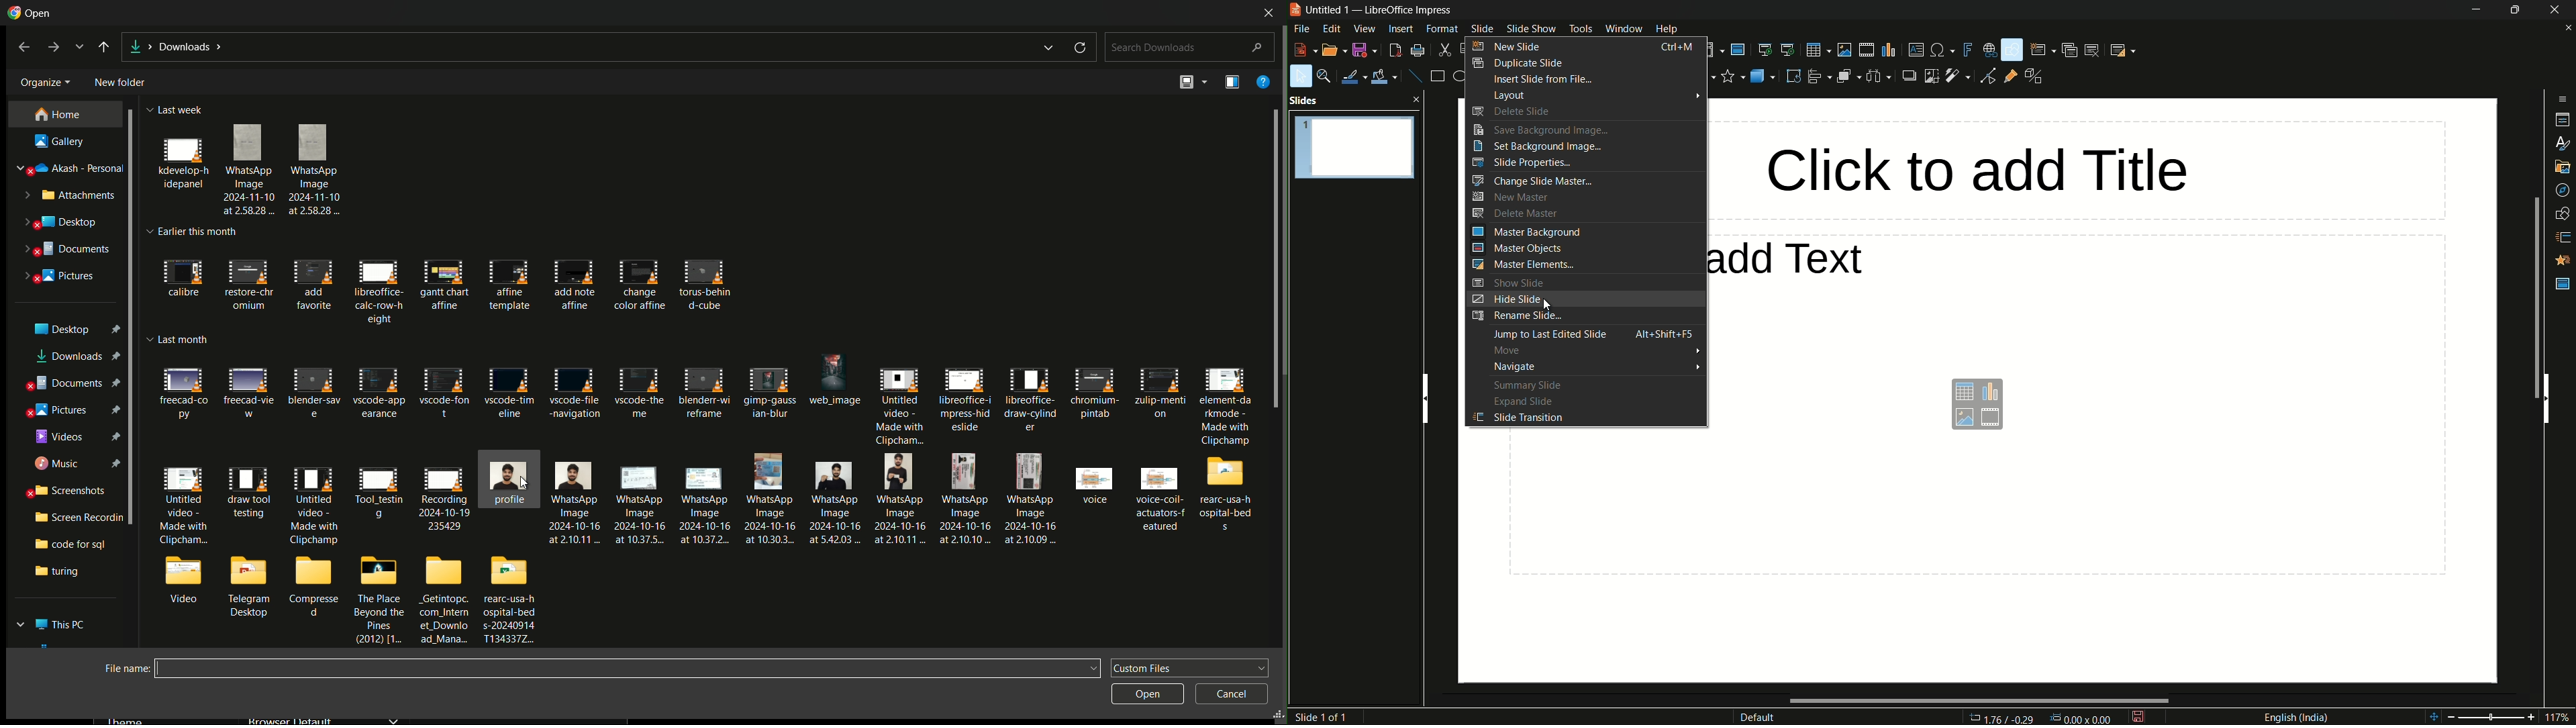 The width and height of the screenshot is (2576, 728). What do you see at coordinates (1522, 163) in the screenshot?
I see `slide properties` at bounding box center [1522, 163].